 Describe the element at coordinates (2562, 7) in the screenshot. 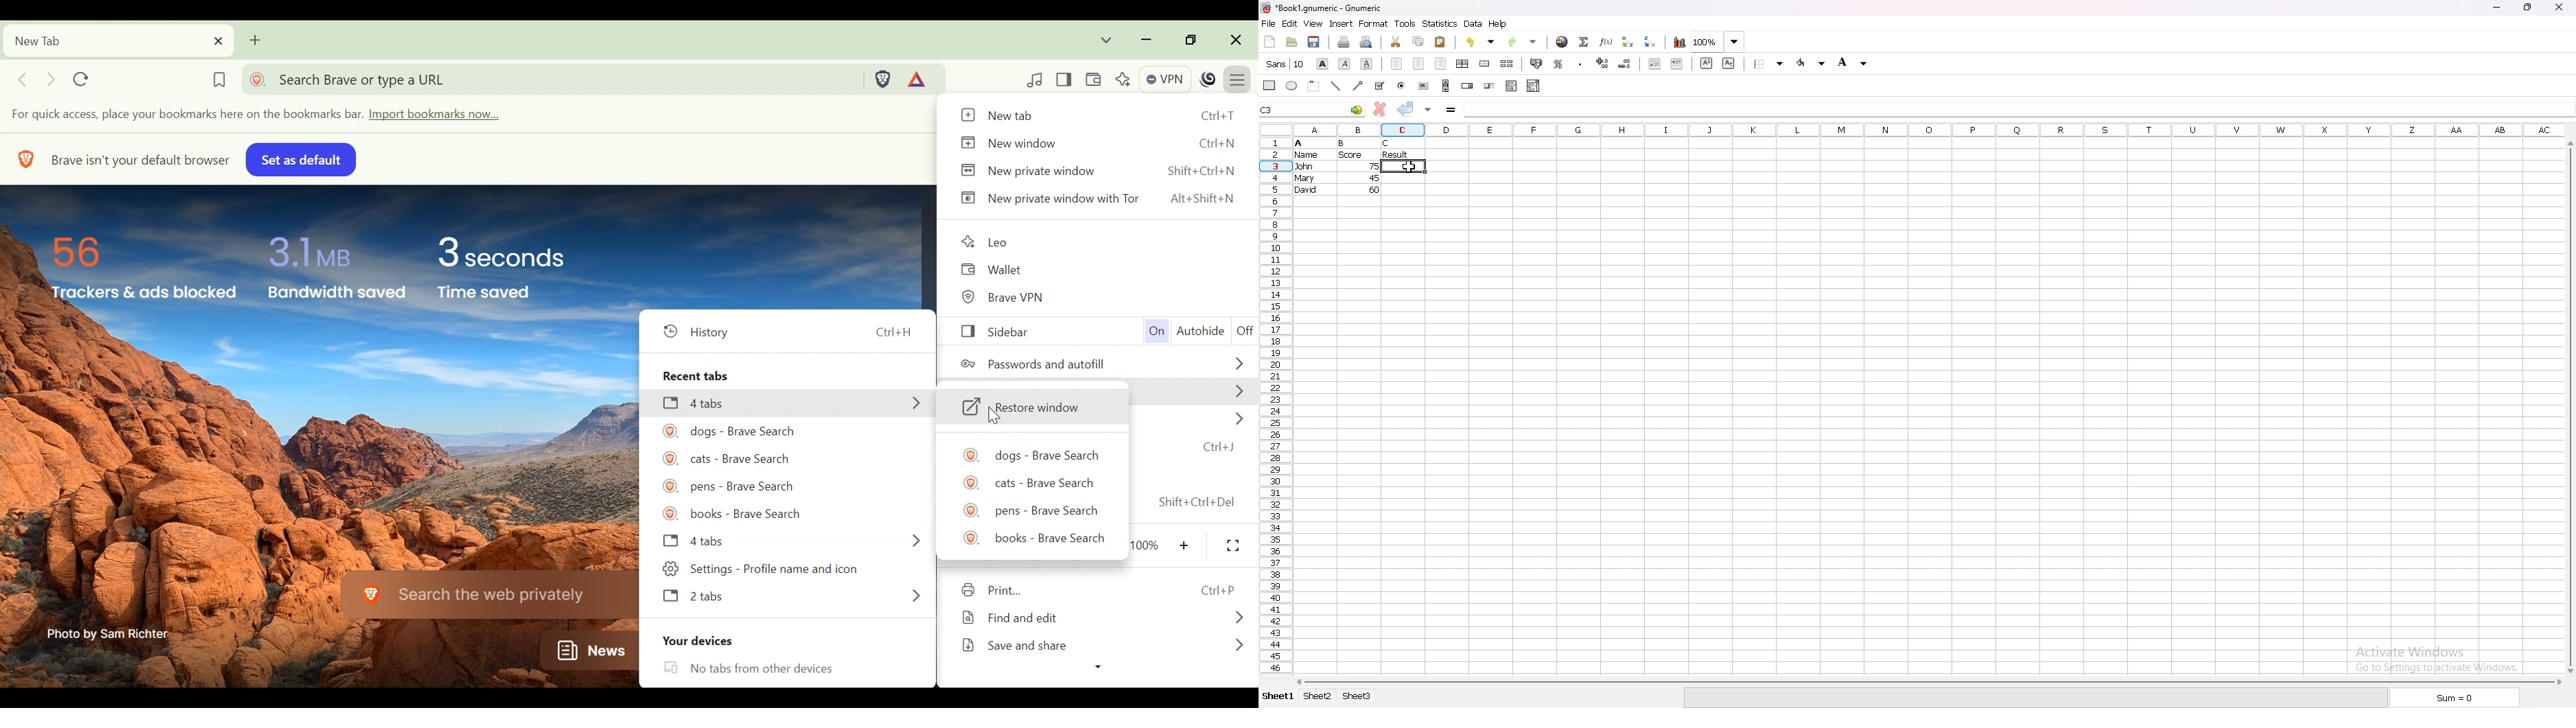

I see `close` at that location.